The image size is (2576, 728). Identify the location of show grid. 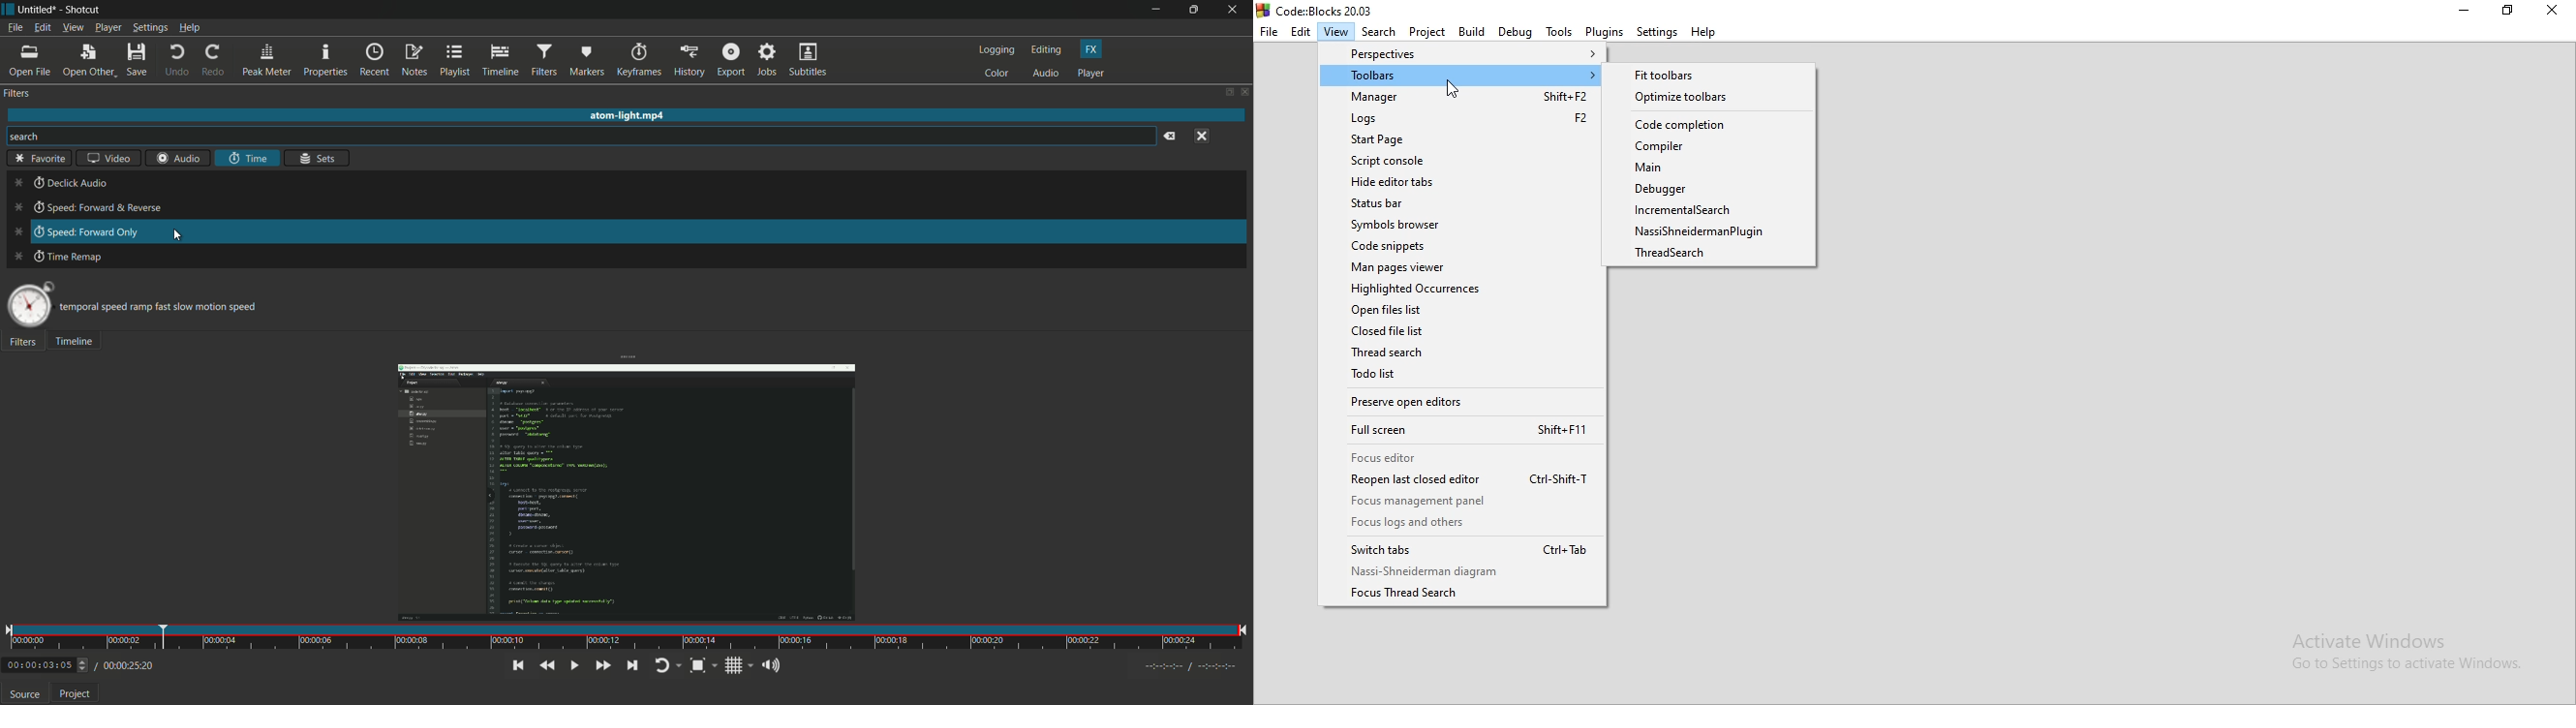
(738, 665).